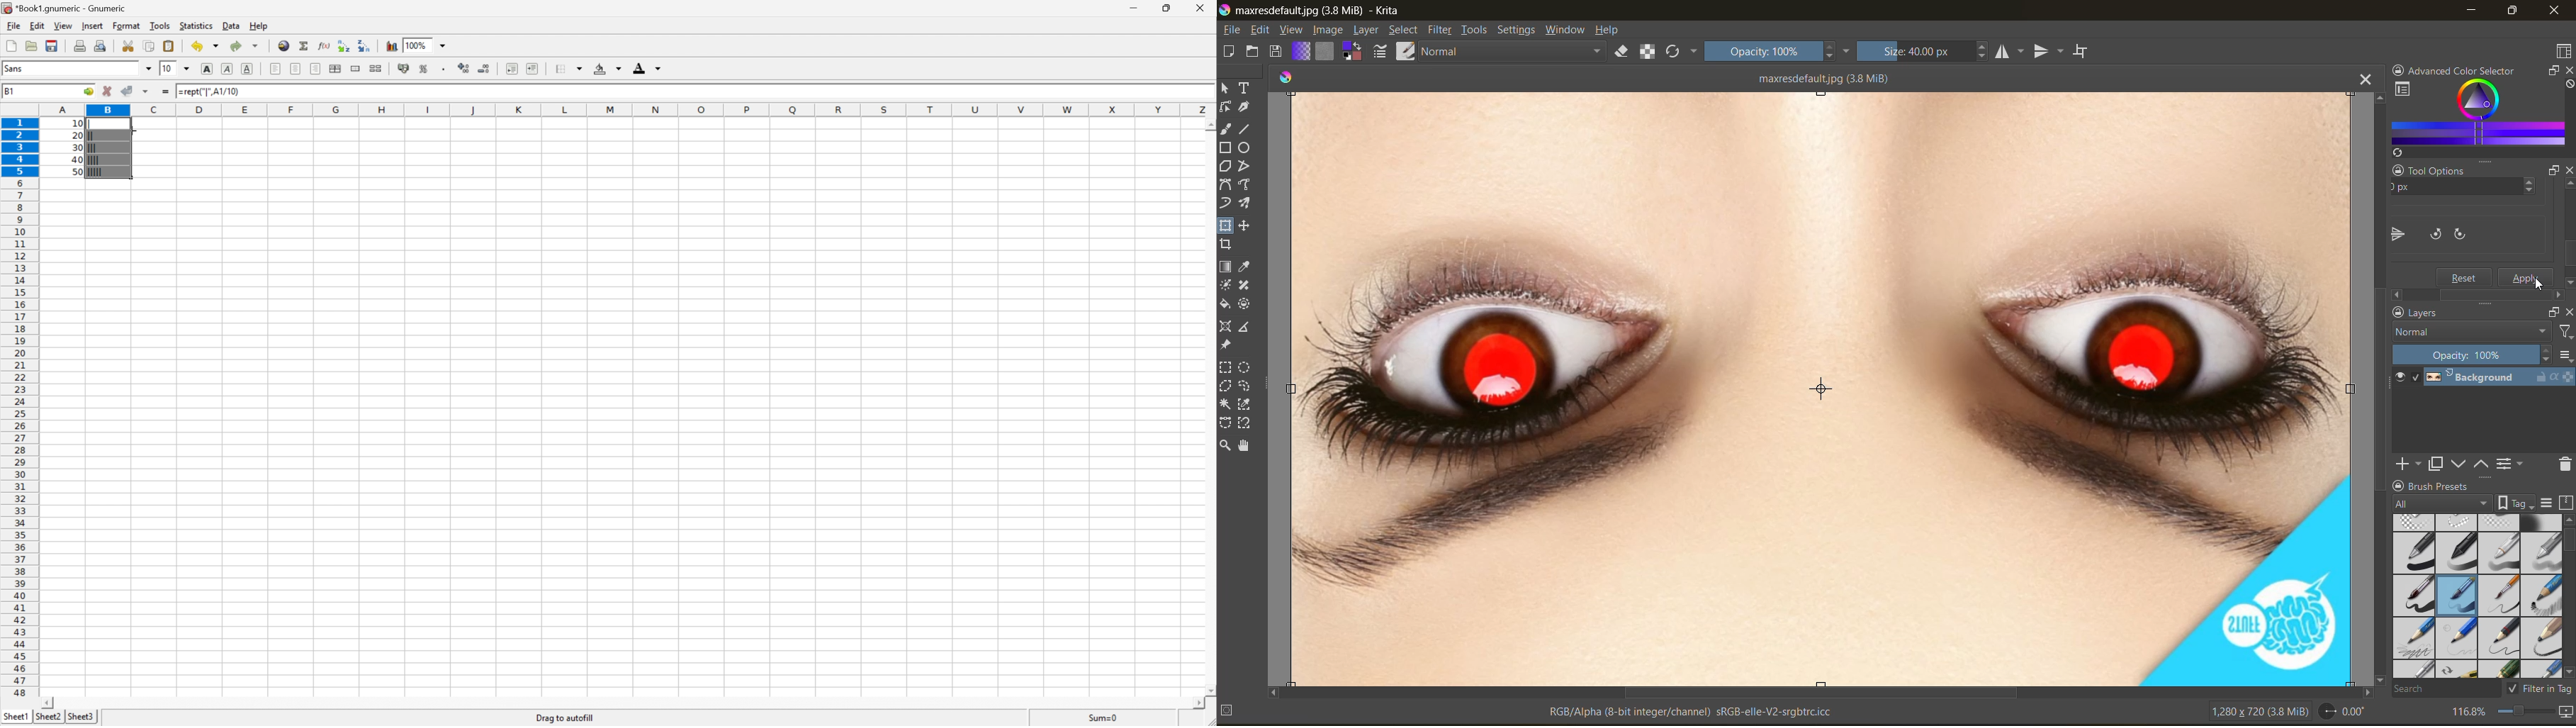  Describe the element at coordinates (1246, 326) in the screenshot. I see `tool` at that location.